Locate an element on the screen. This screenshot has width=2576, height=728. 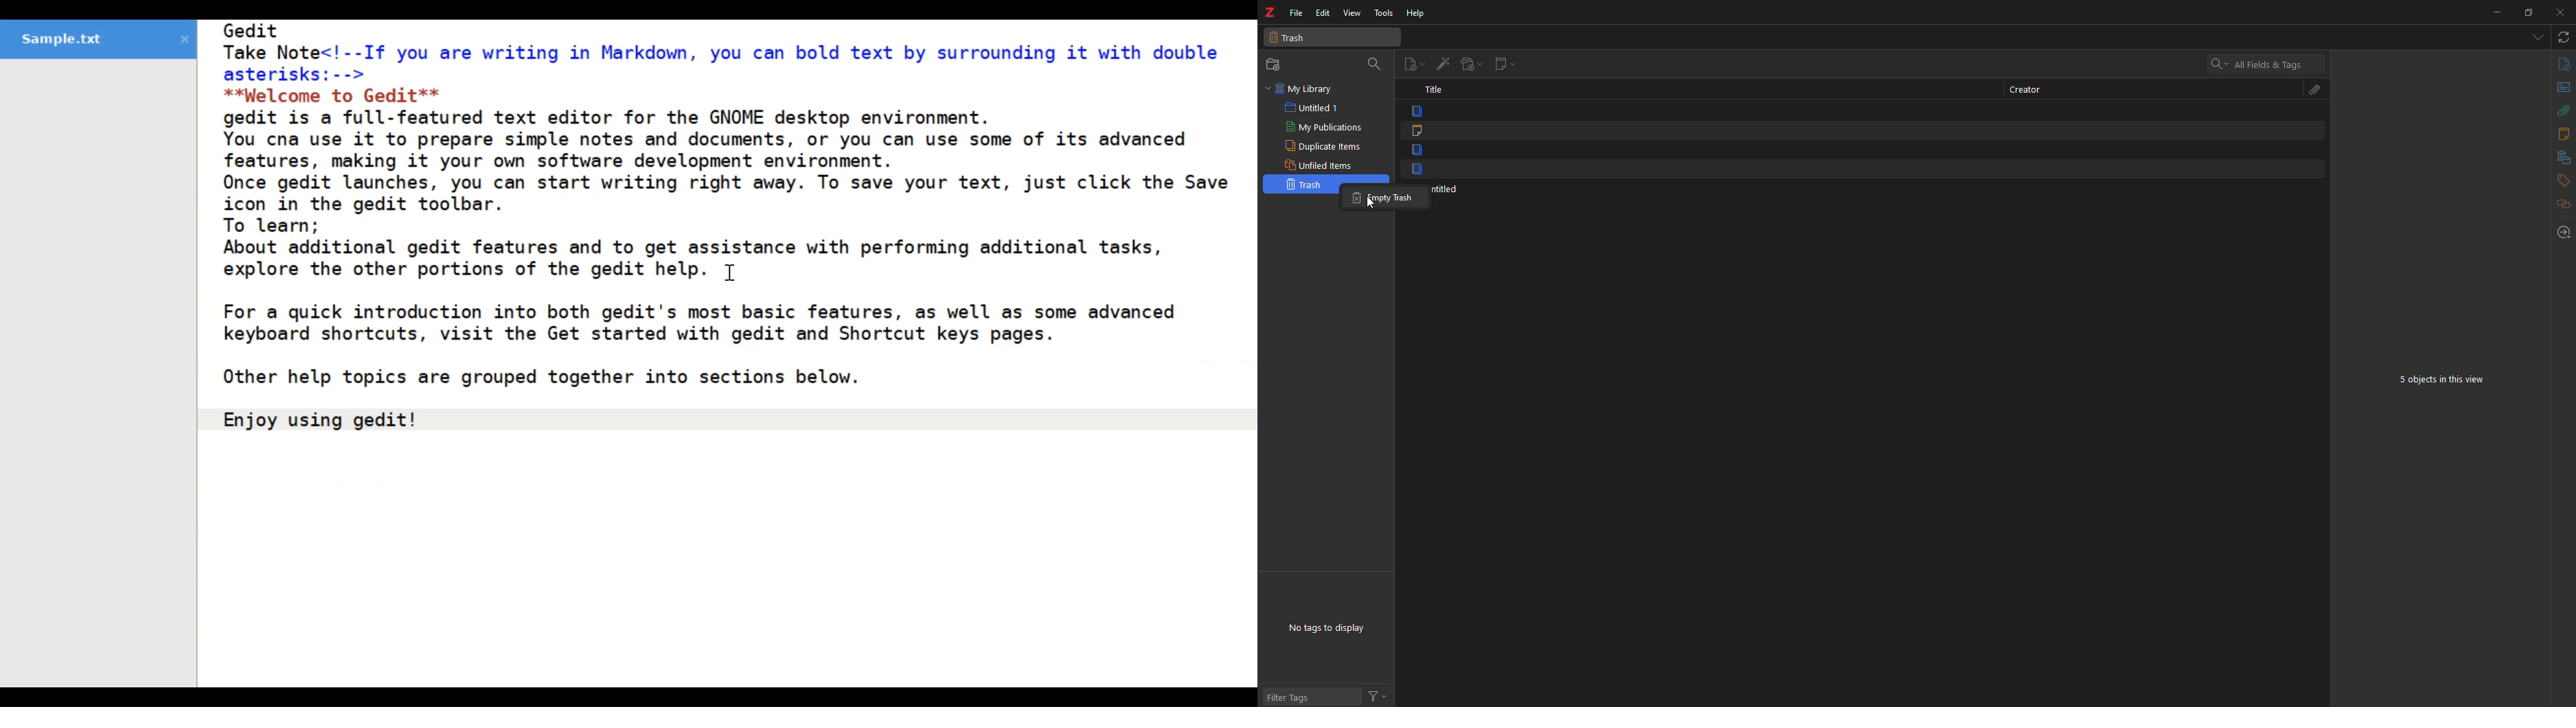
creator is located at coordinates (2034, 90).